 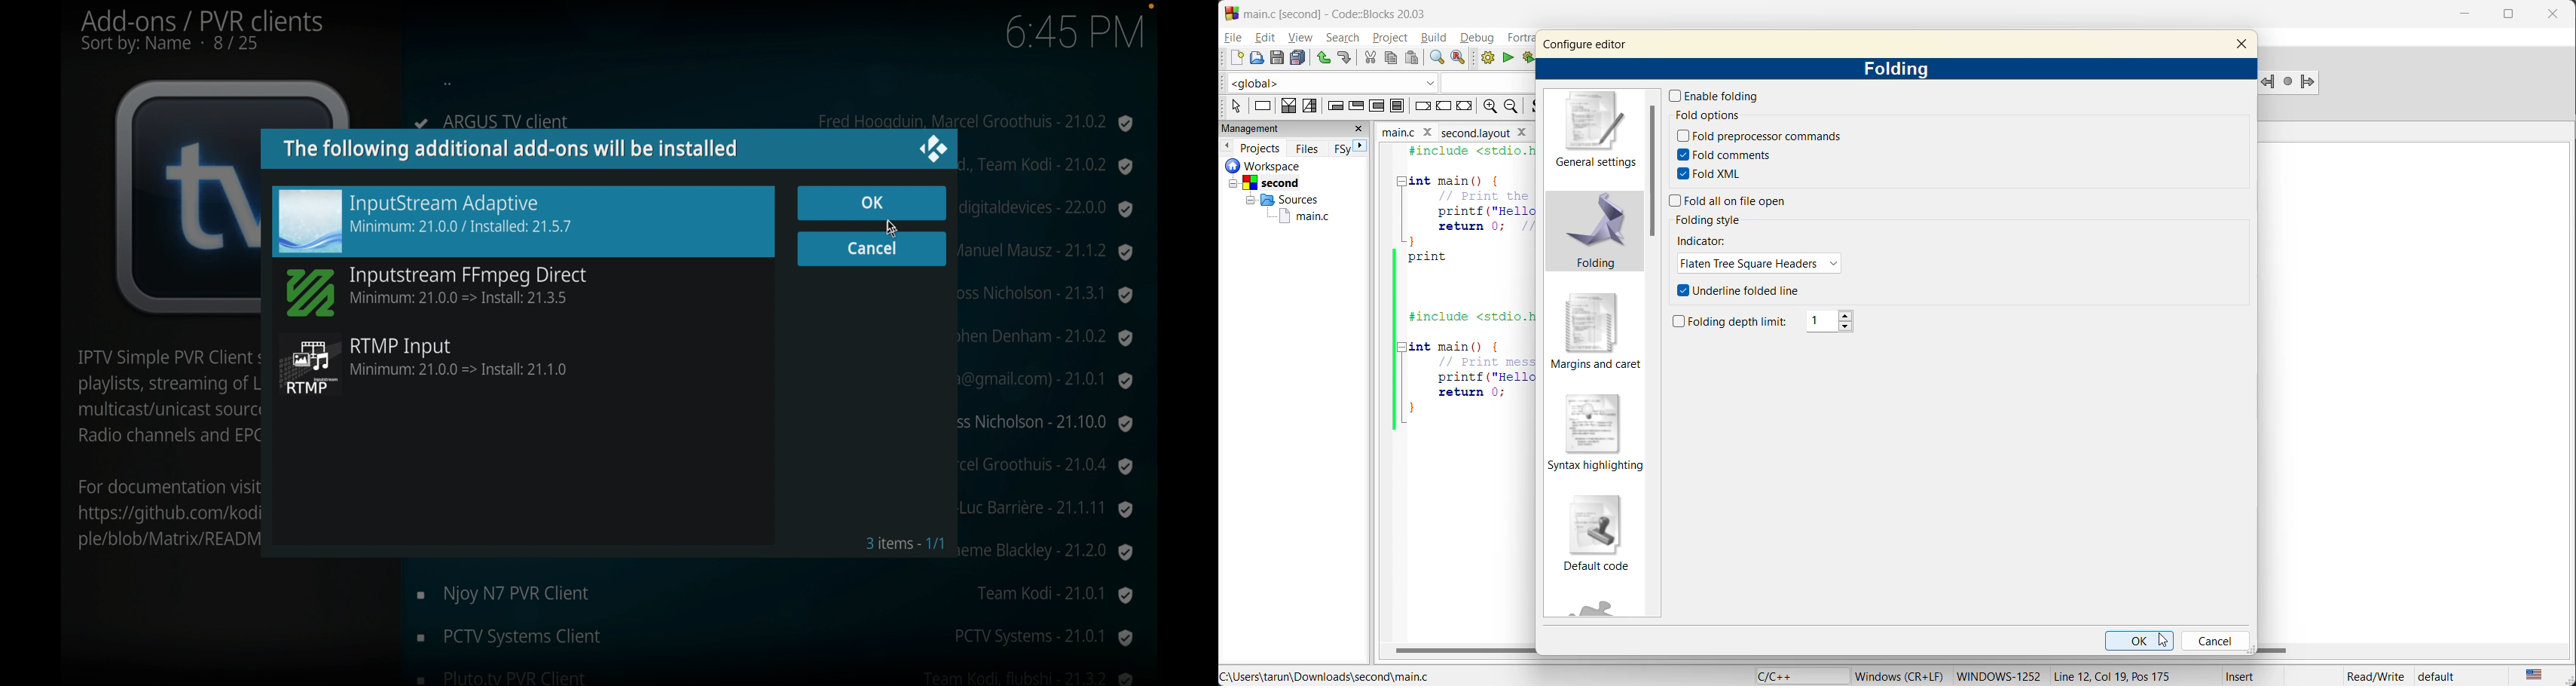 I want to click on fortran, so click(x=1520, y=38).